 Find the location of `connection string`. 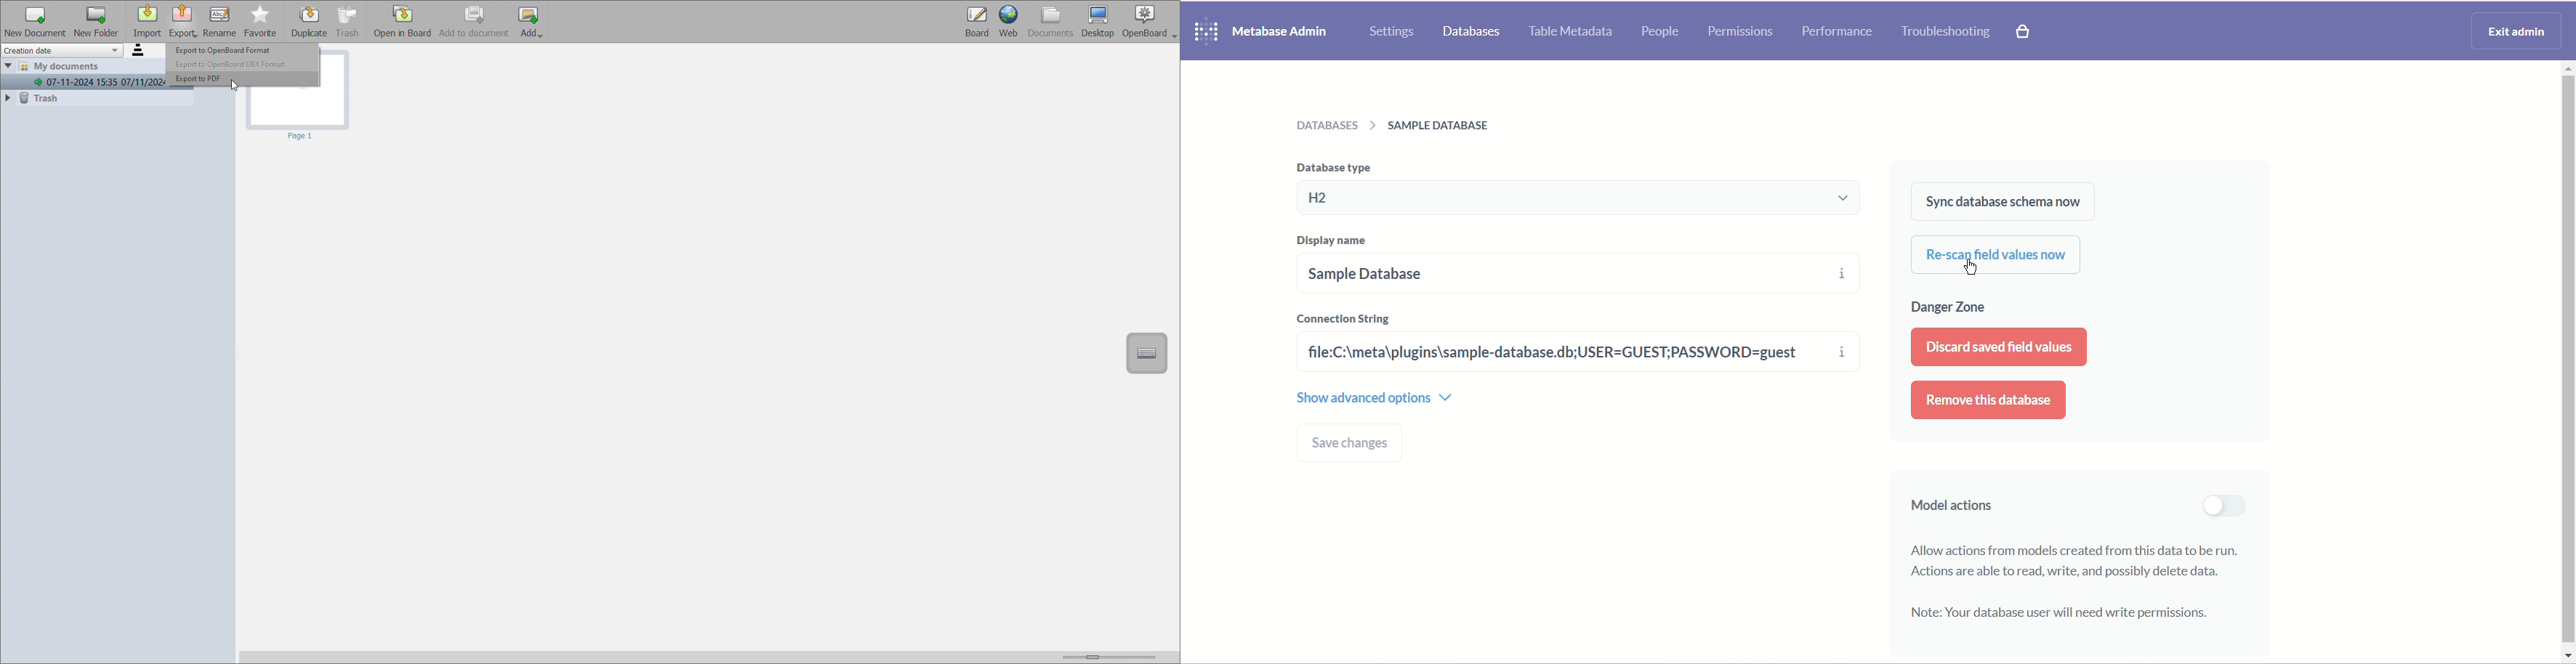

connection string is located at coordinates (1345, 317).